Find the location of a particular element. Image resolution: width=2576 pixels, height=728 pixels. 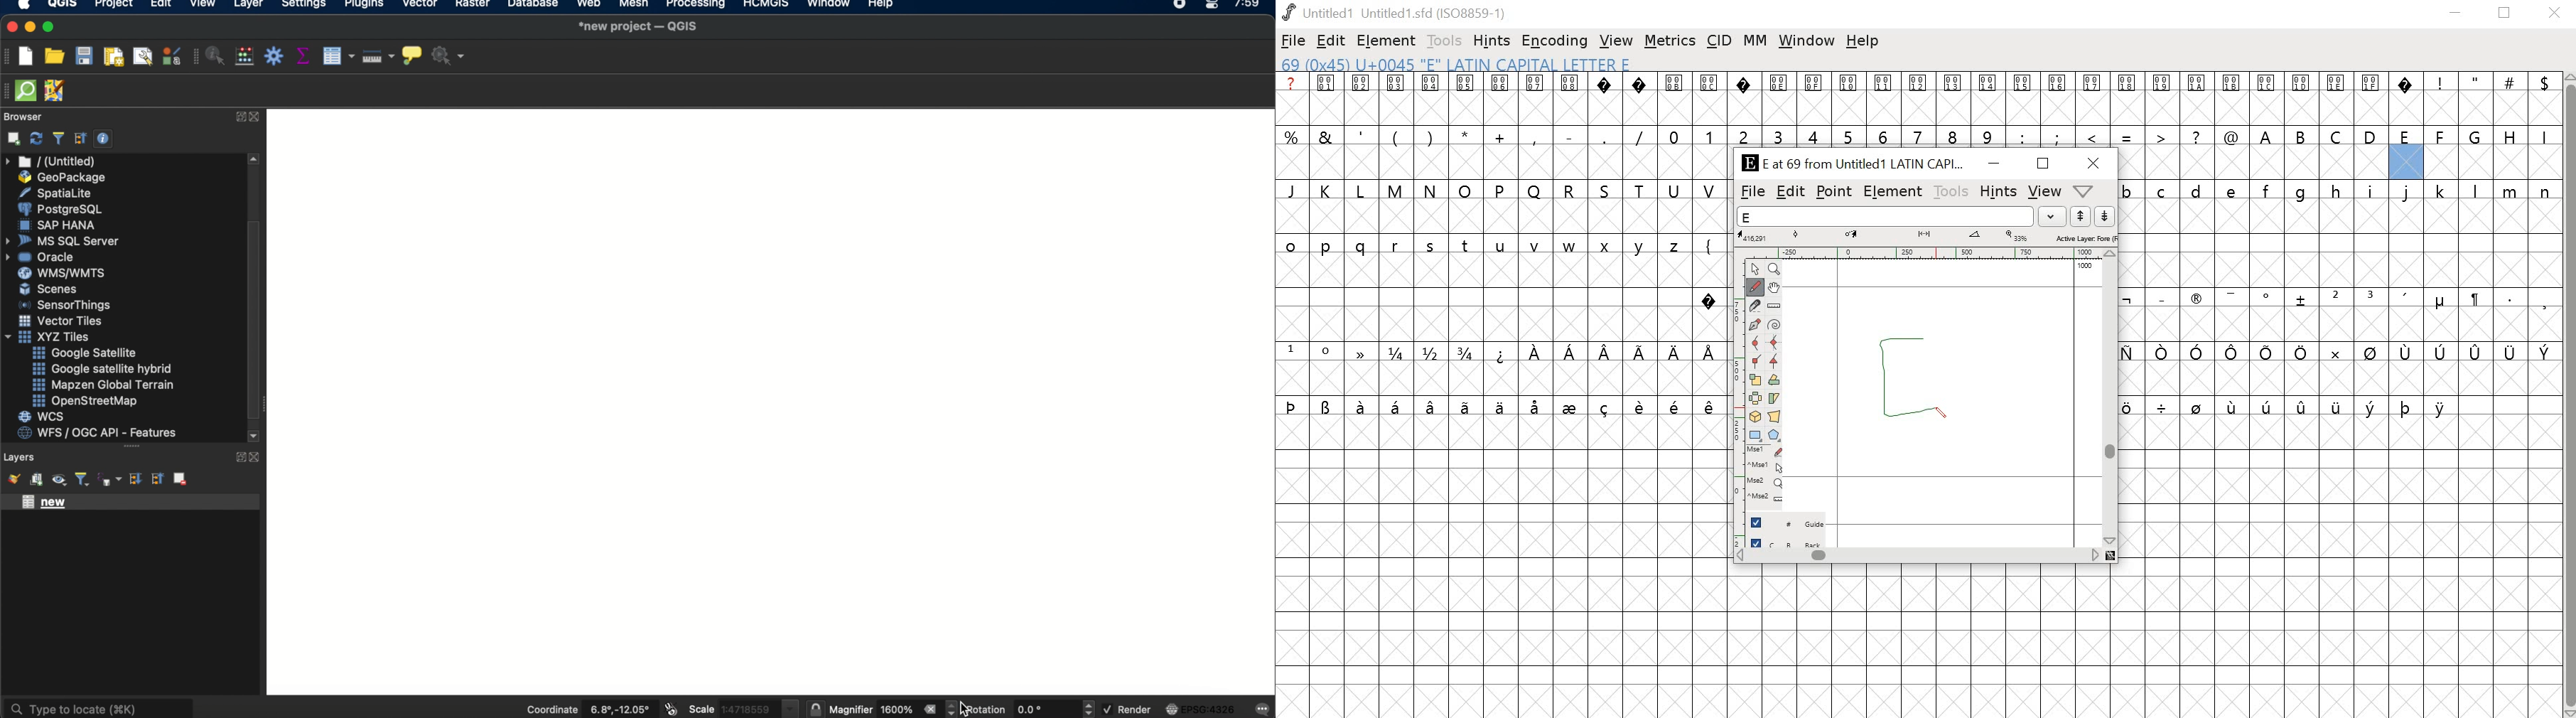

hints is located at coordinates (1492, 41).